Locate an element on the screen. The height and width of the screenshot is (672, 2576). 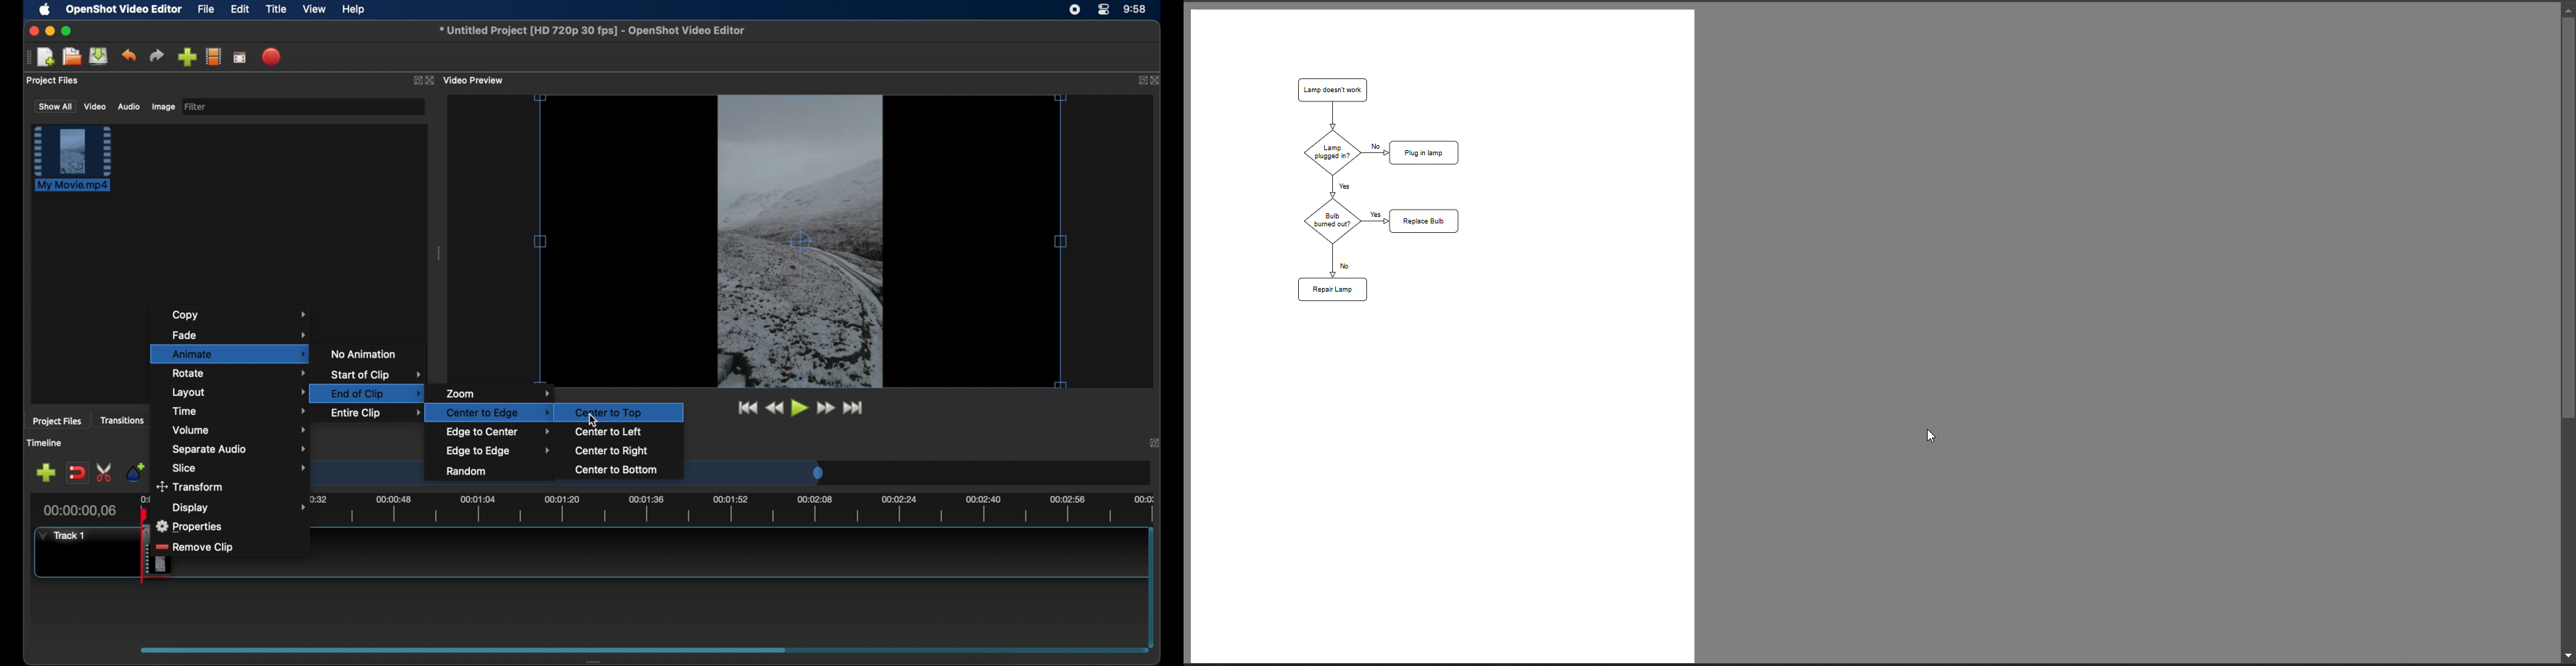
export video is located at coordinates (272, 57).